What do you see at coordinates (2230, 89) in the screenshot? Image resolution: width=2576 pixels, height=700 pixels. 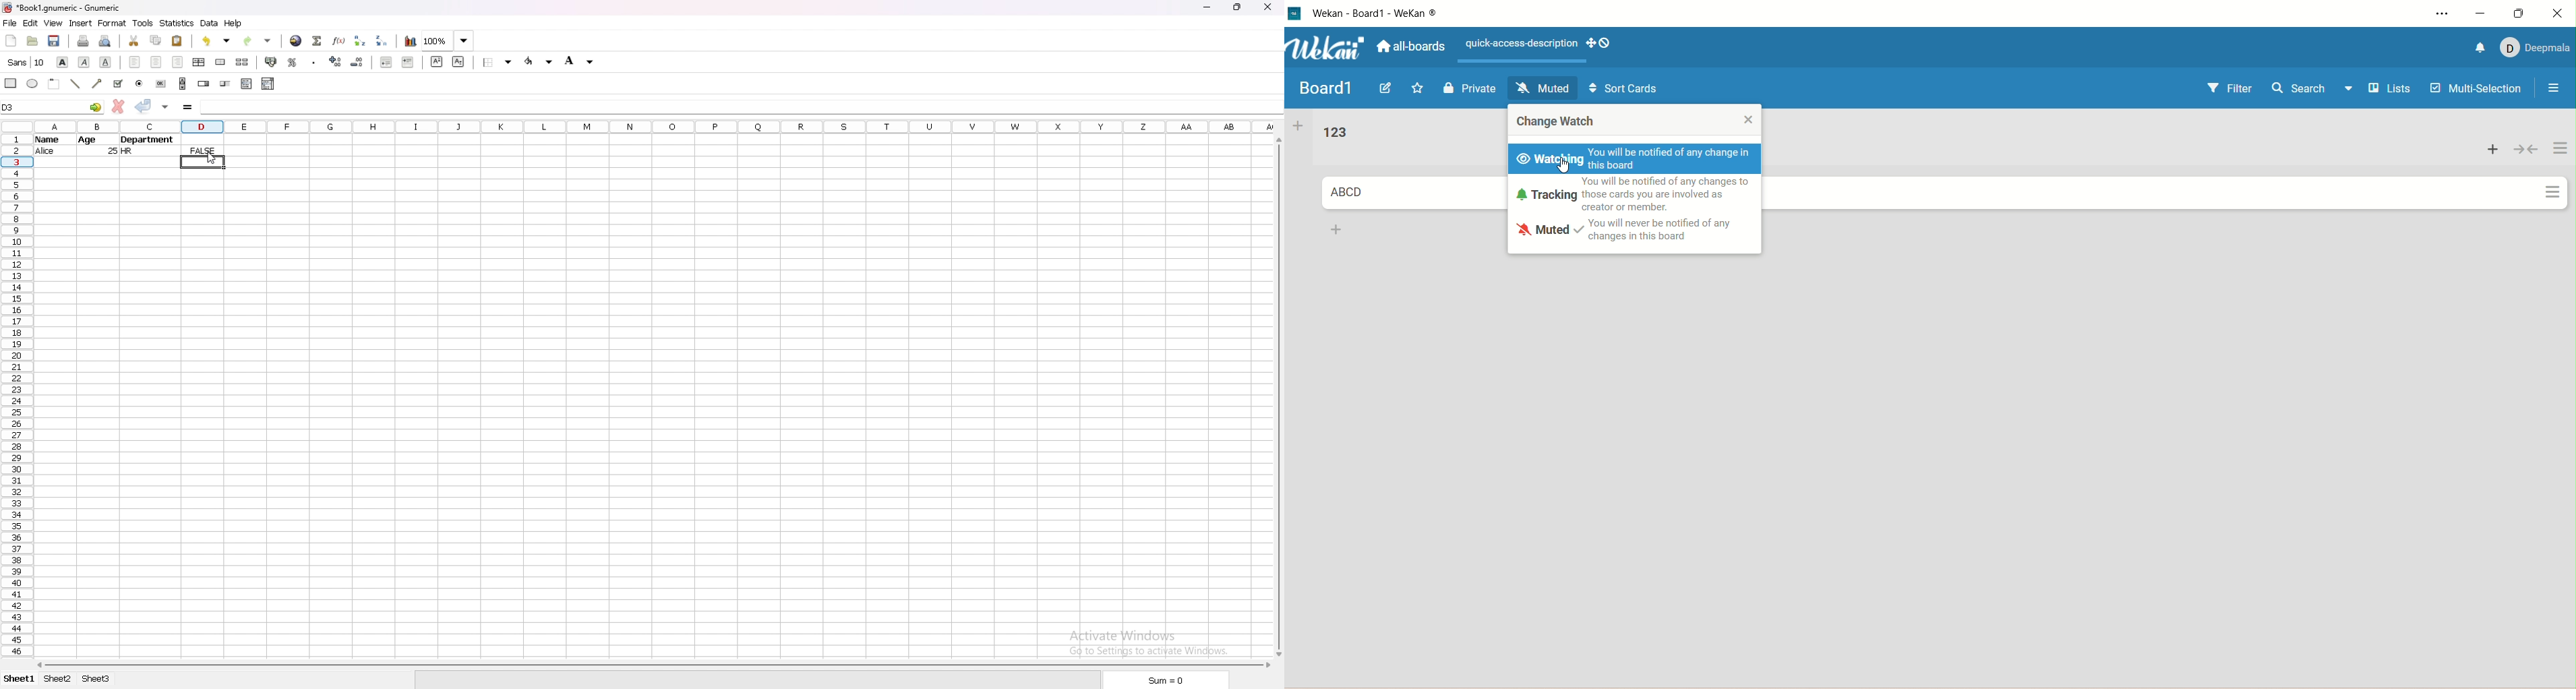 I see `filter` at bounding box center [2230, 89].